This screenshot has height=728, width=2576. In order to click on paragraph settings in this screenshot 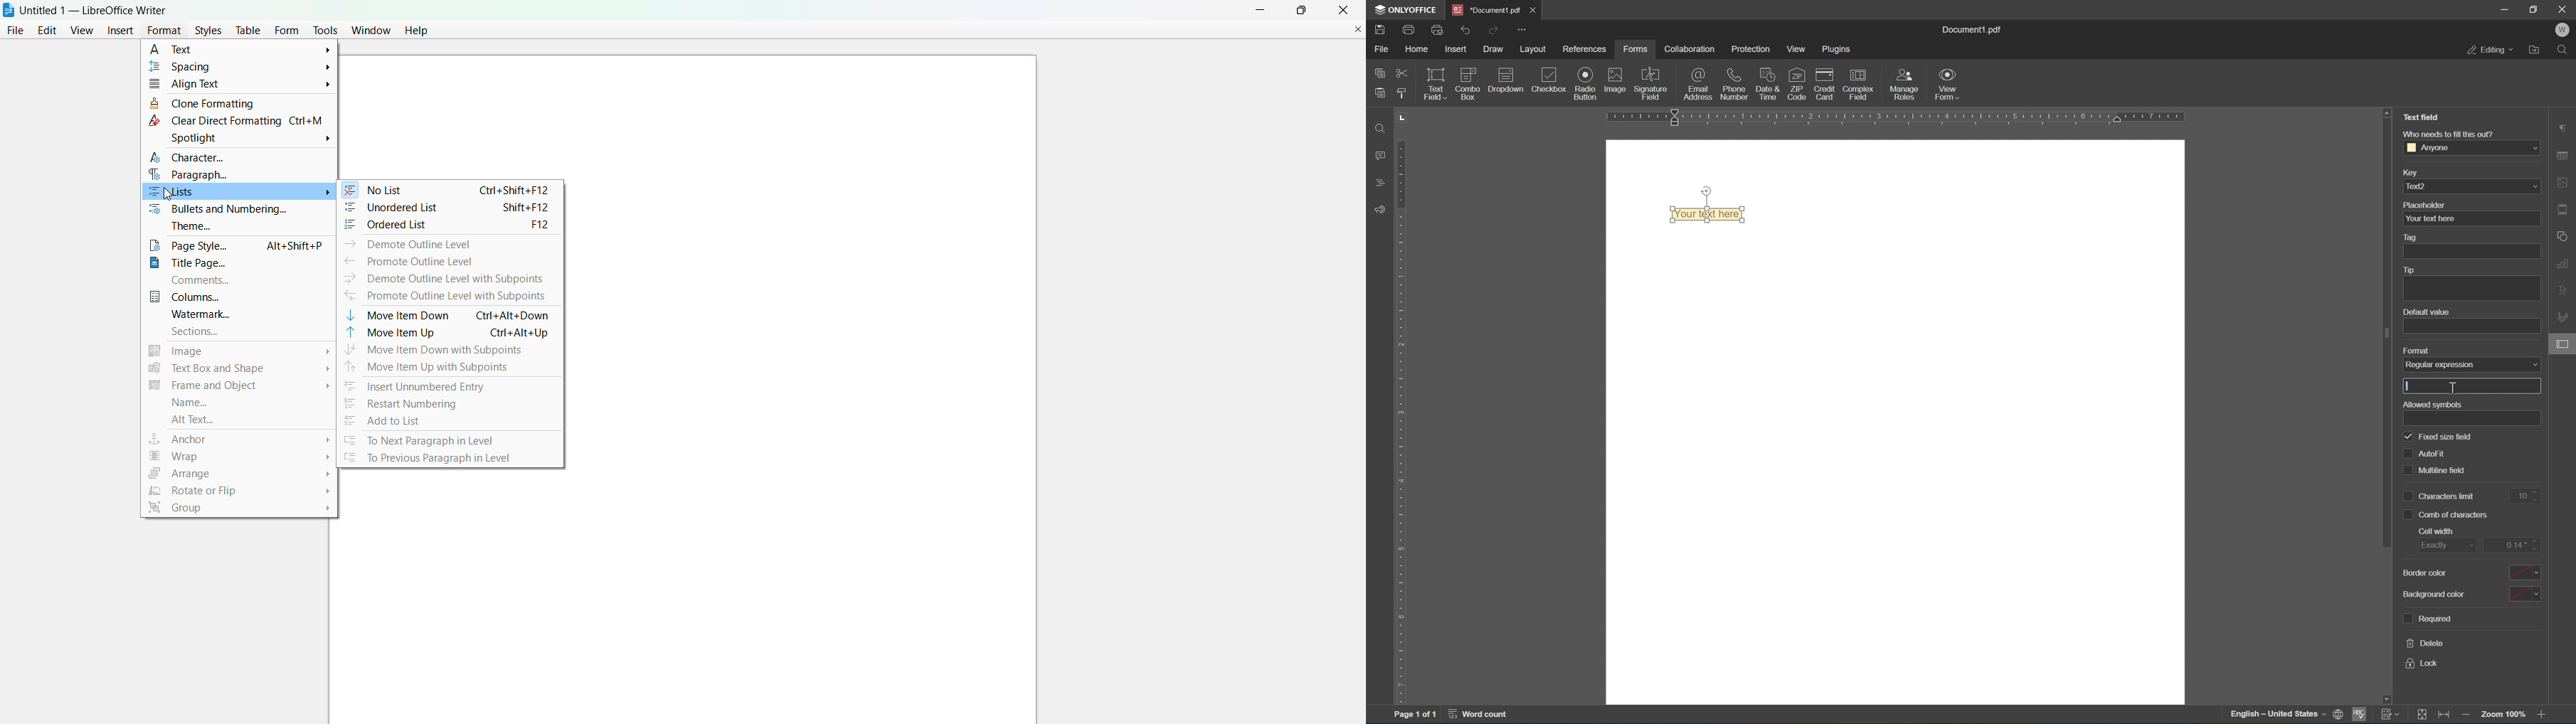, I will do `click(2563, 126)`.